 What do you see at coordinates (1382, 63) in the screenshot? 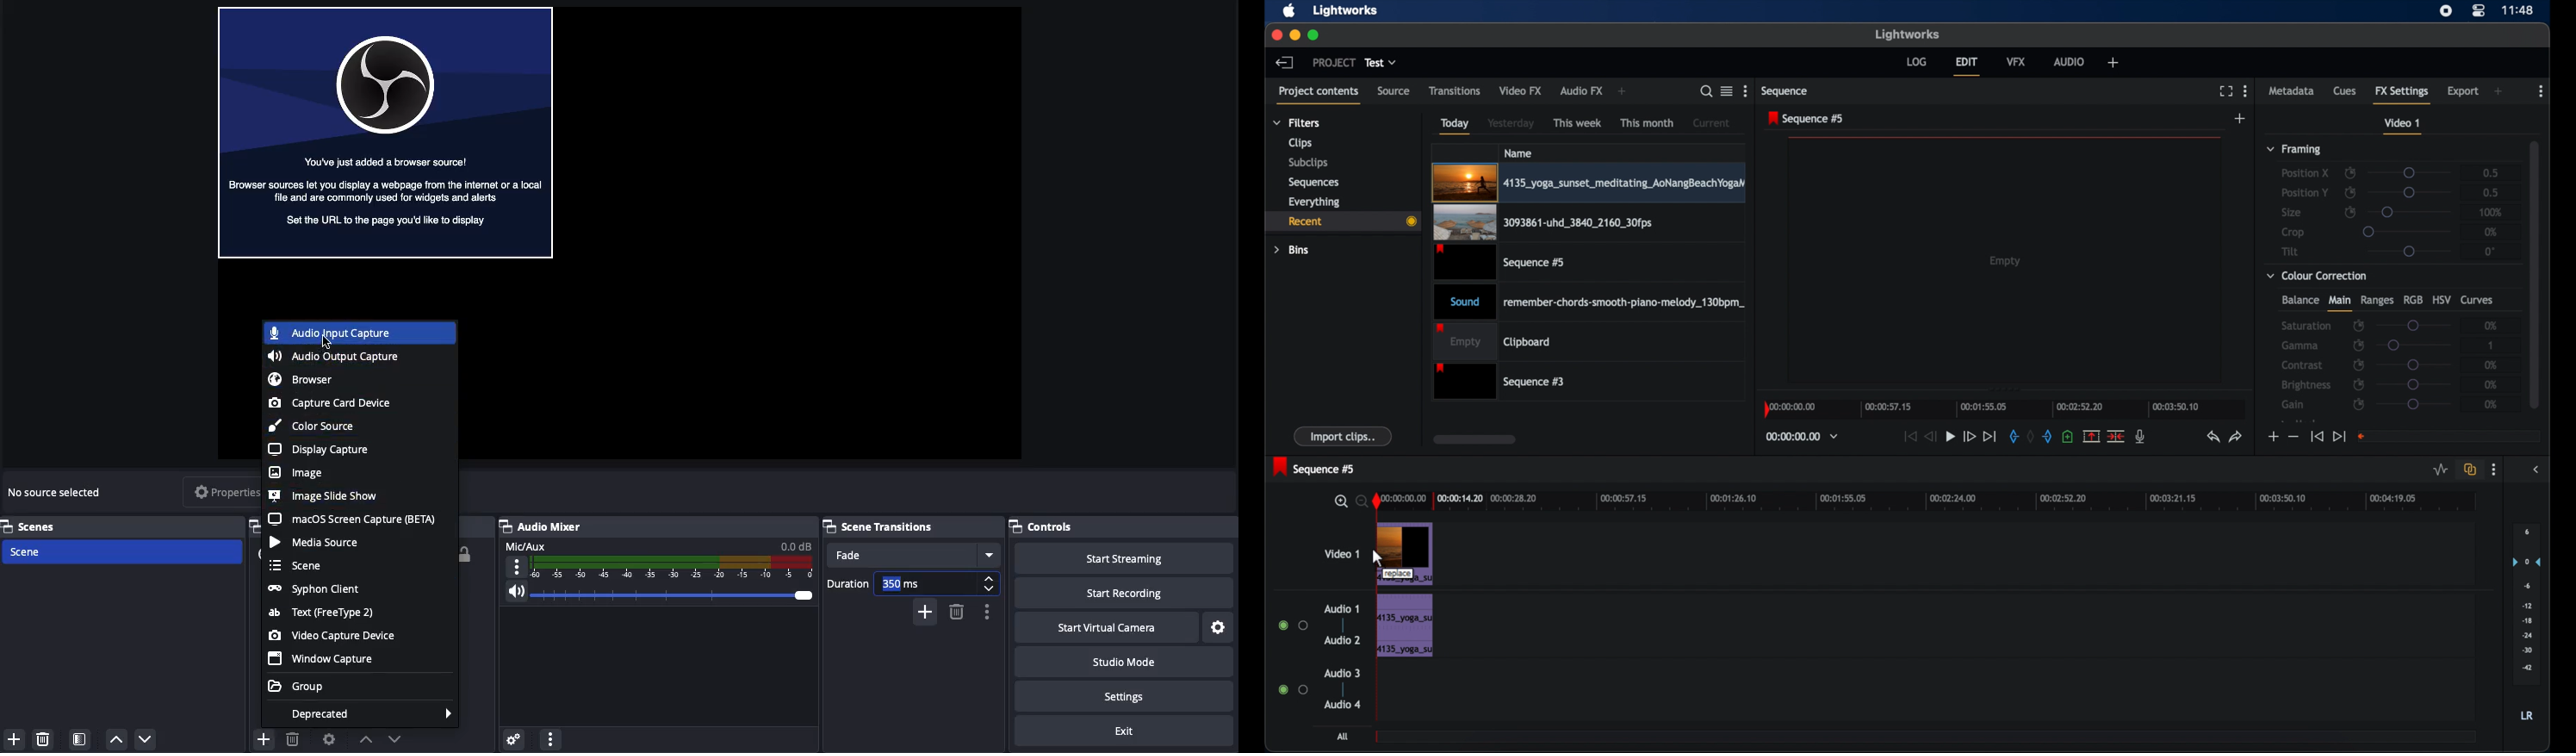
I see `test` at bounding box center [1382, 63].